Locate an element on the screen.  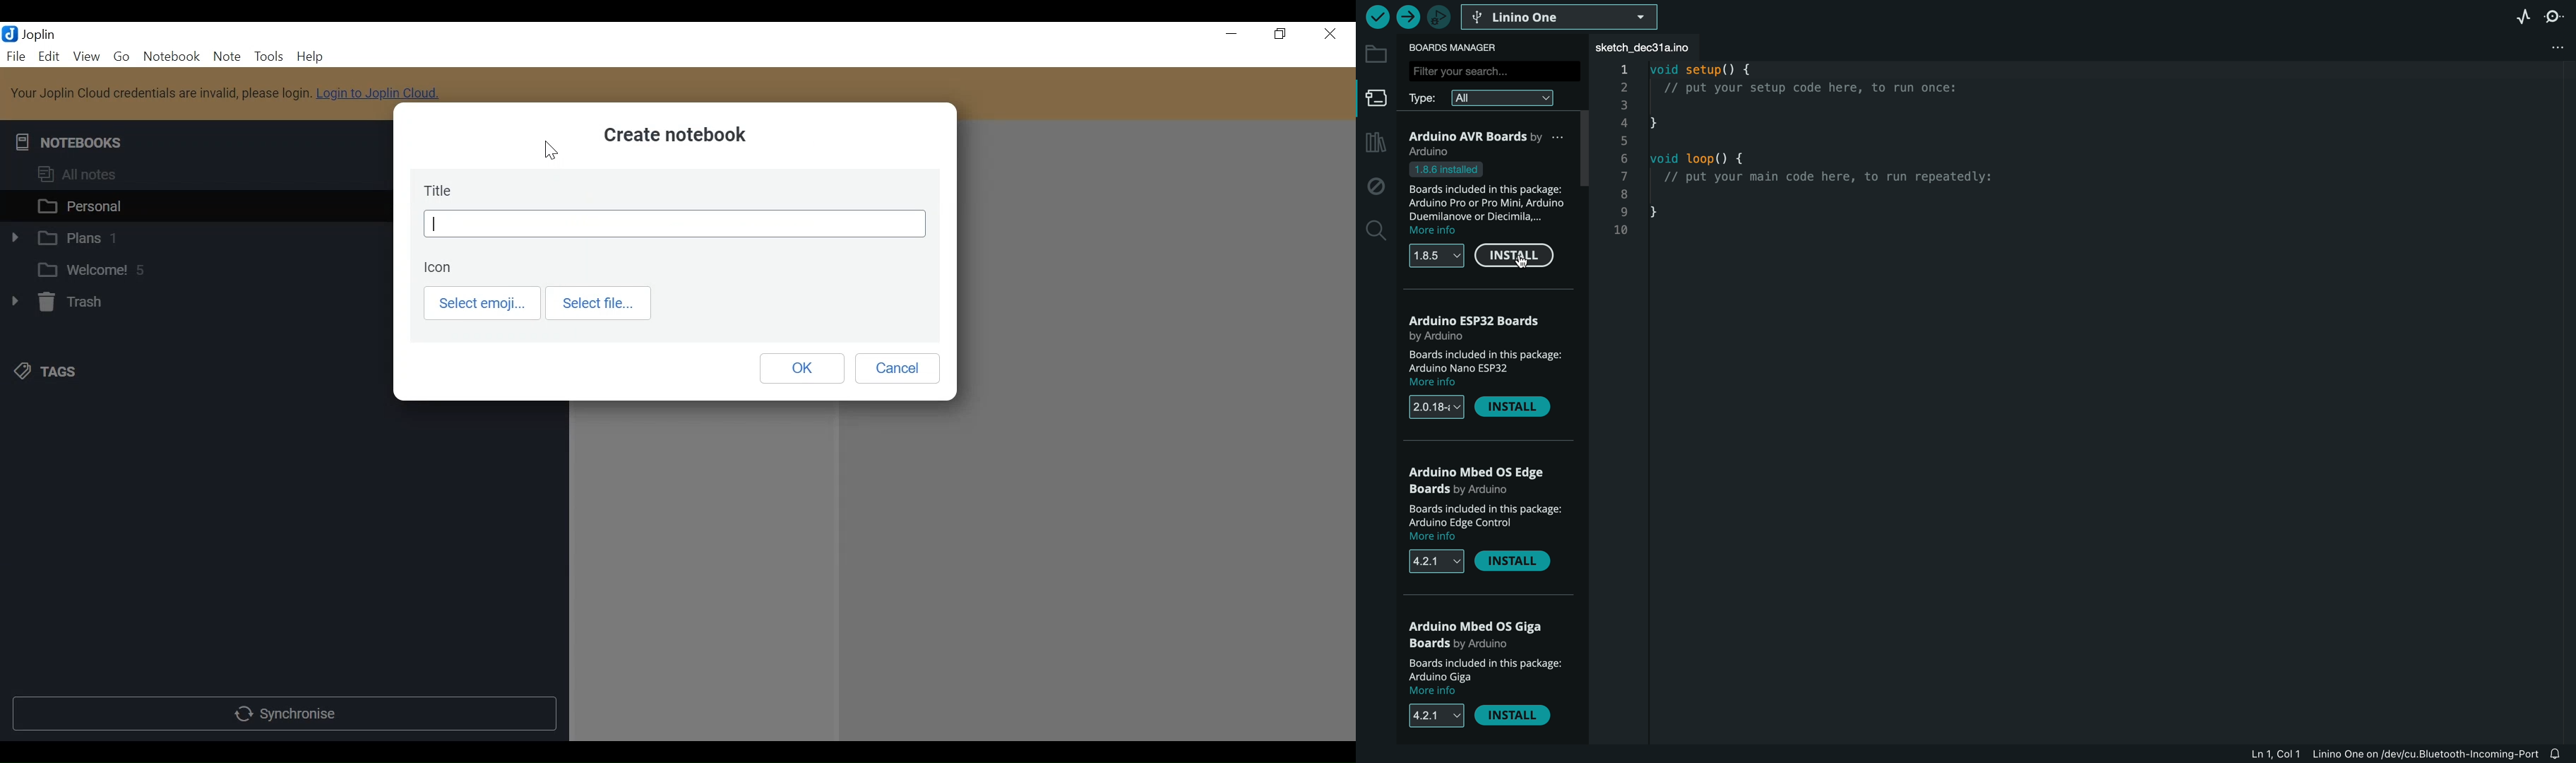
Notebooks is located at coordinates (73, 143).